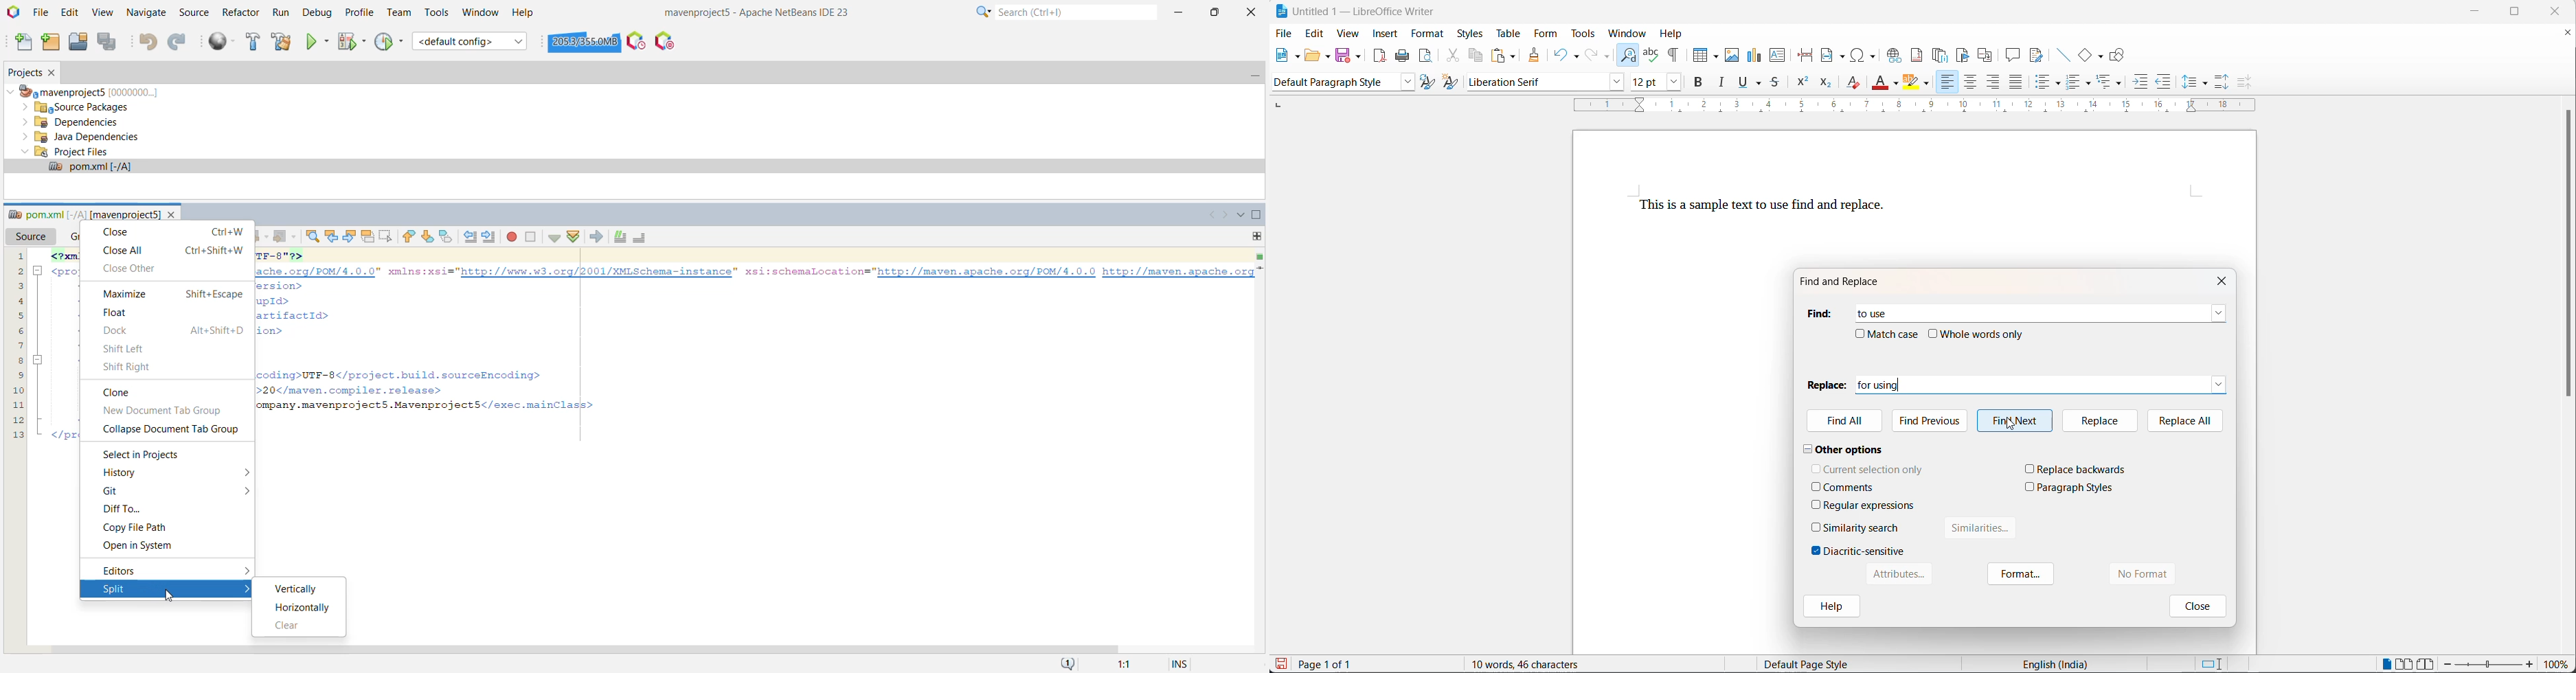 The image size is (2576, 700). I want to click on create new style with selection, so click(1453, 82).